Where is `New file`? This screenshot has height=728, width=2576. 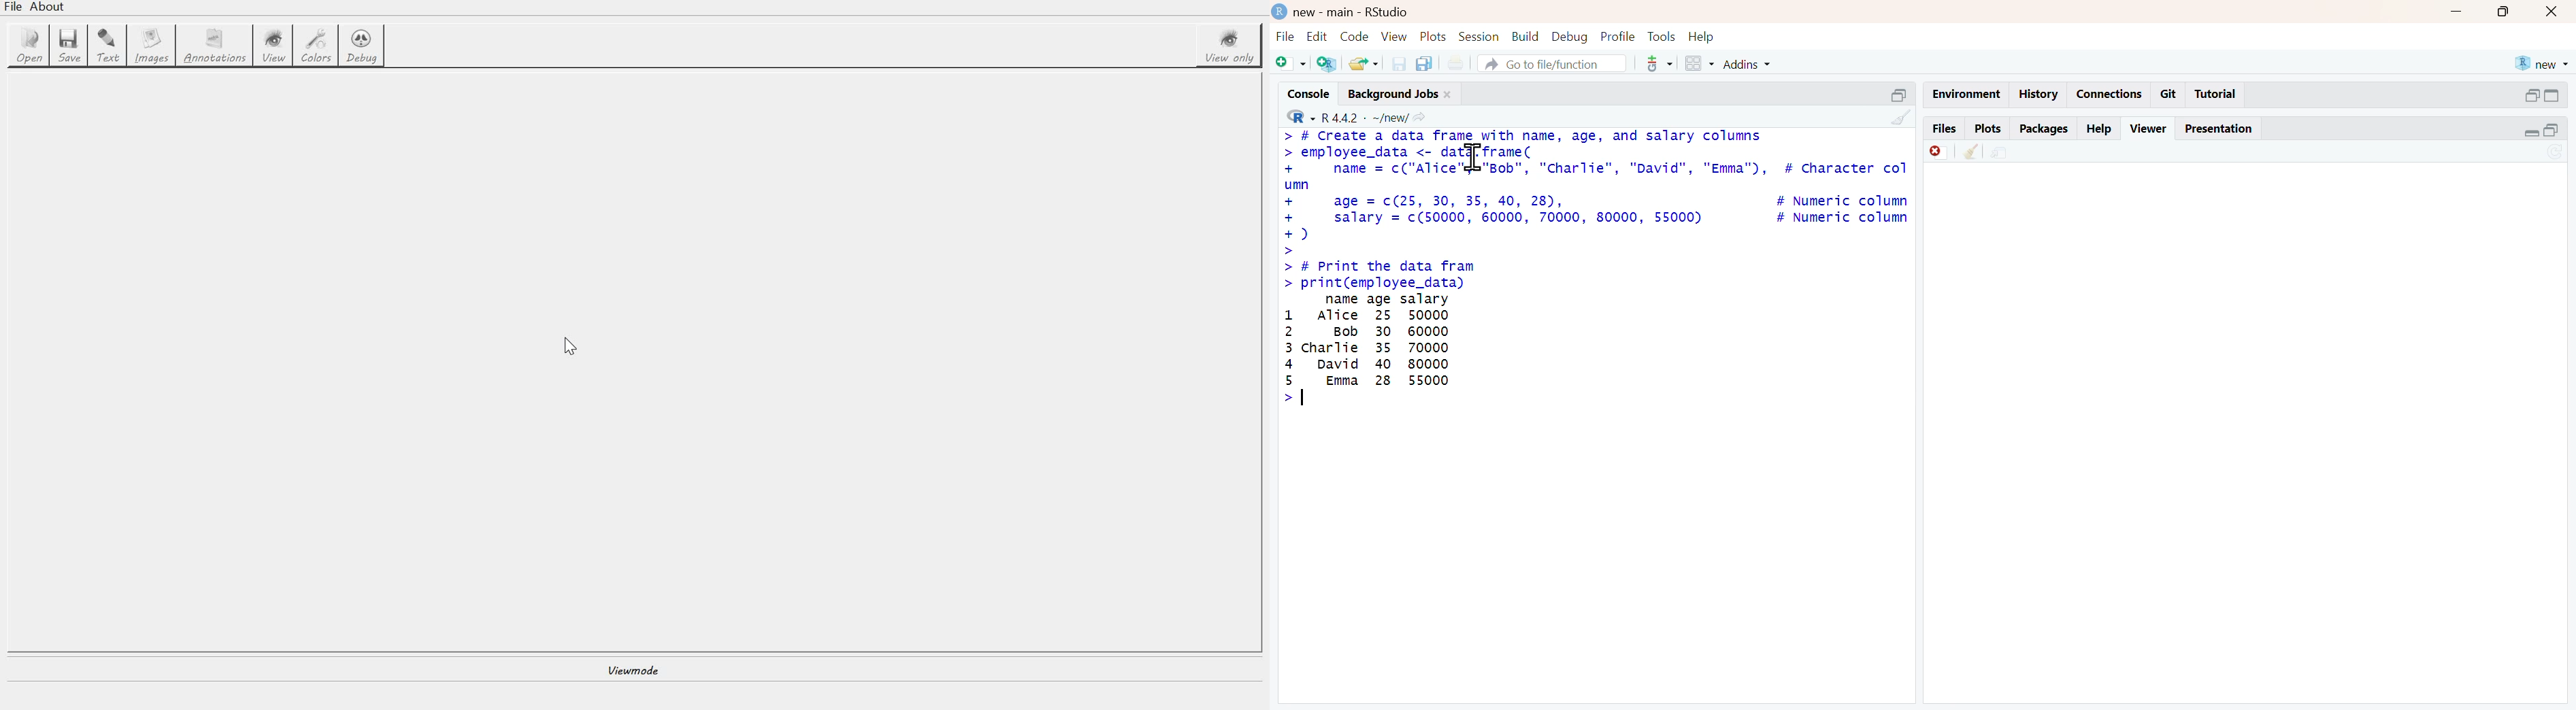
New file is located at coordinates (1289, 65).